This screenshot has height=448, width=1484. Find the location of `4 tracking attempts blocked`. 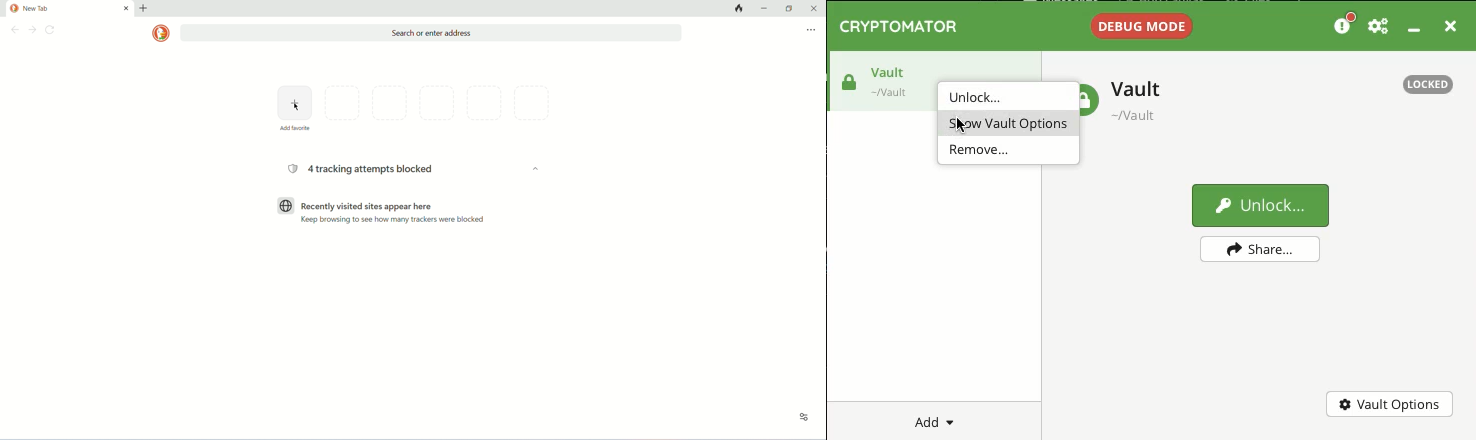

4 tracking attempts blocked is located at coordinates (360, 169).